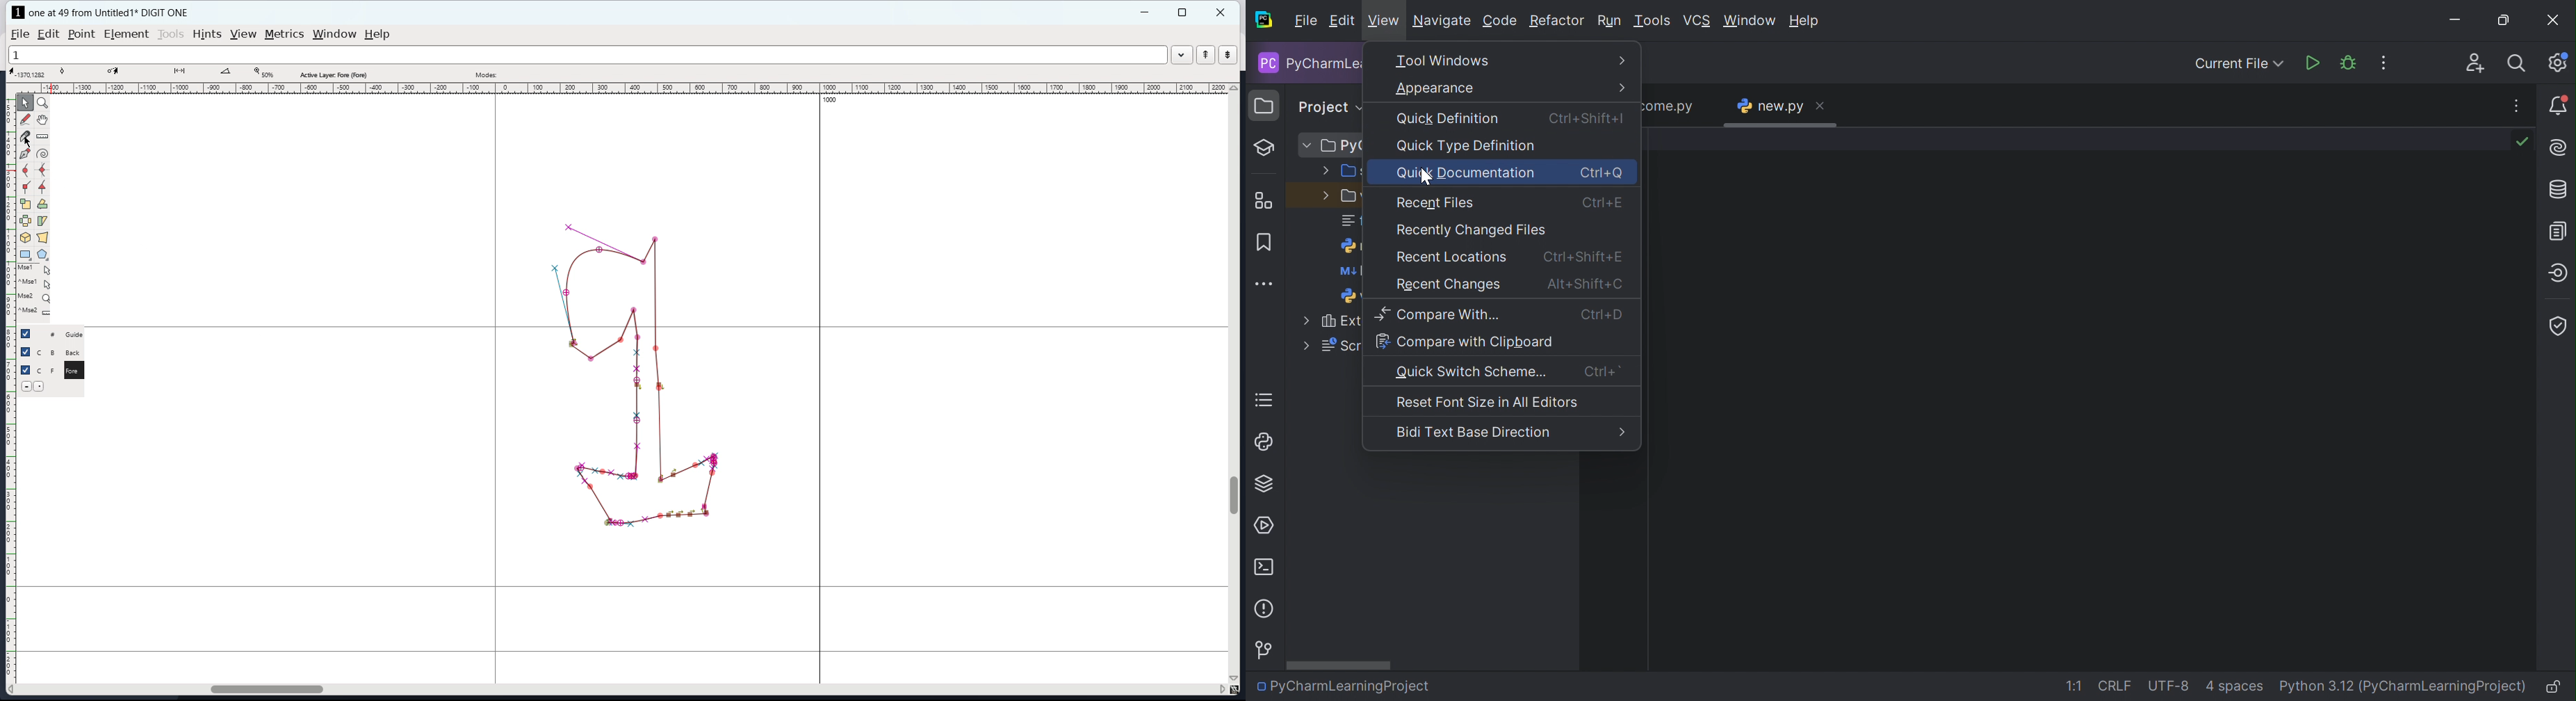 This screenshot has width=2576, height=728. Describe the element at coordinates (25, 102) in the screenshot. I see `pointer` at that location.